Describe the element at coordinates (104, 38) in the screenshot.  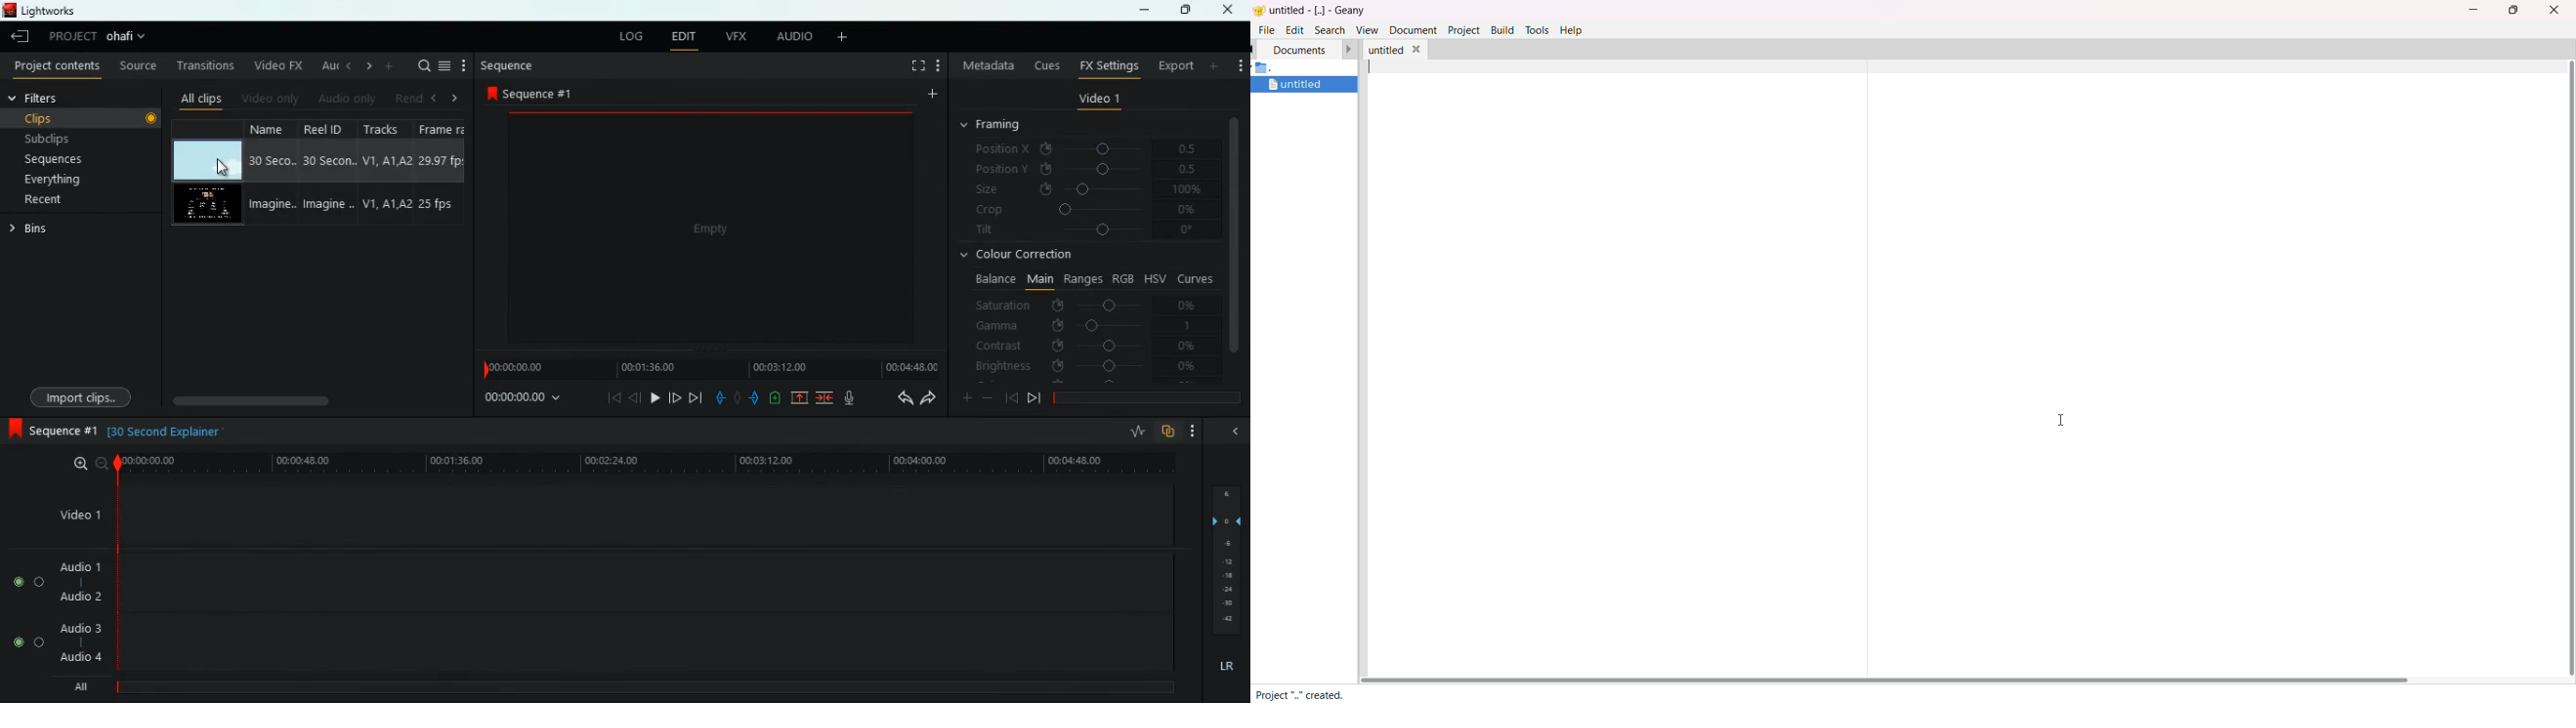
I see `project  ohafi` at that location.